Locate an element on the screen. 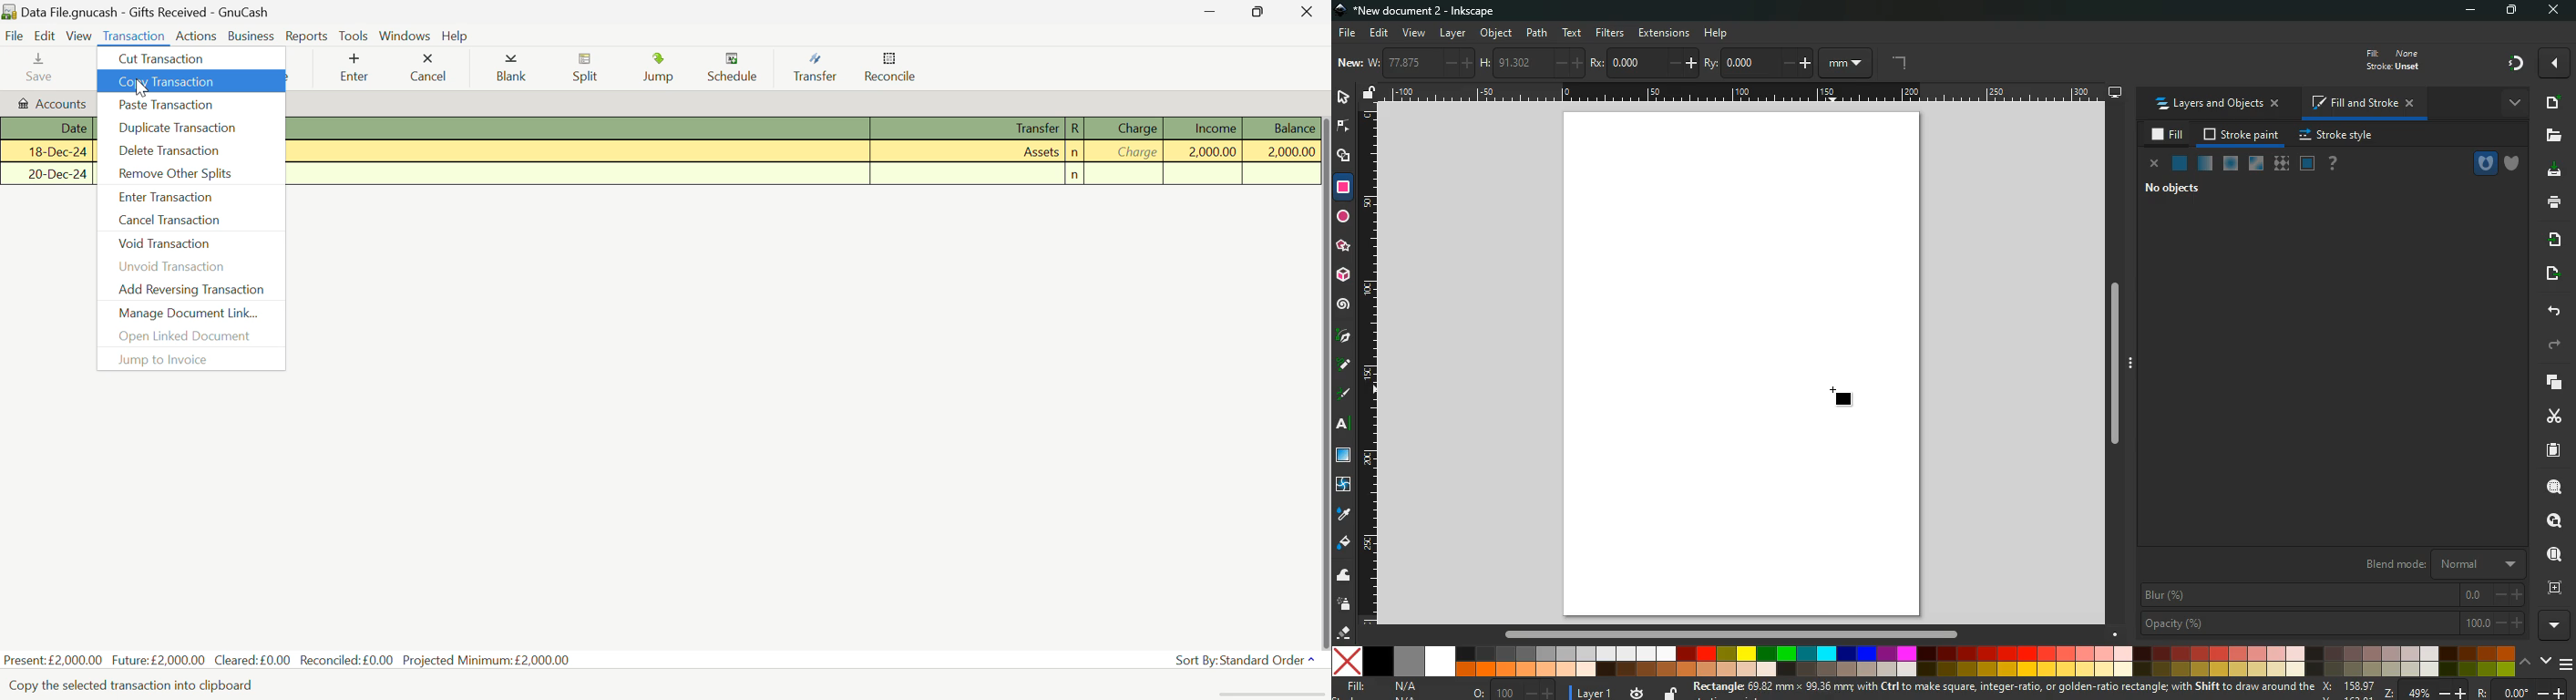 The image size is (2576, 700). Copy Transaction is located at coordinates (192, 81).